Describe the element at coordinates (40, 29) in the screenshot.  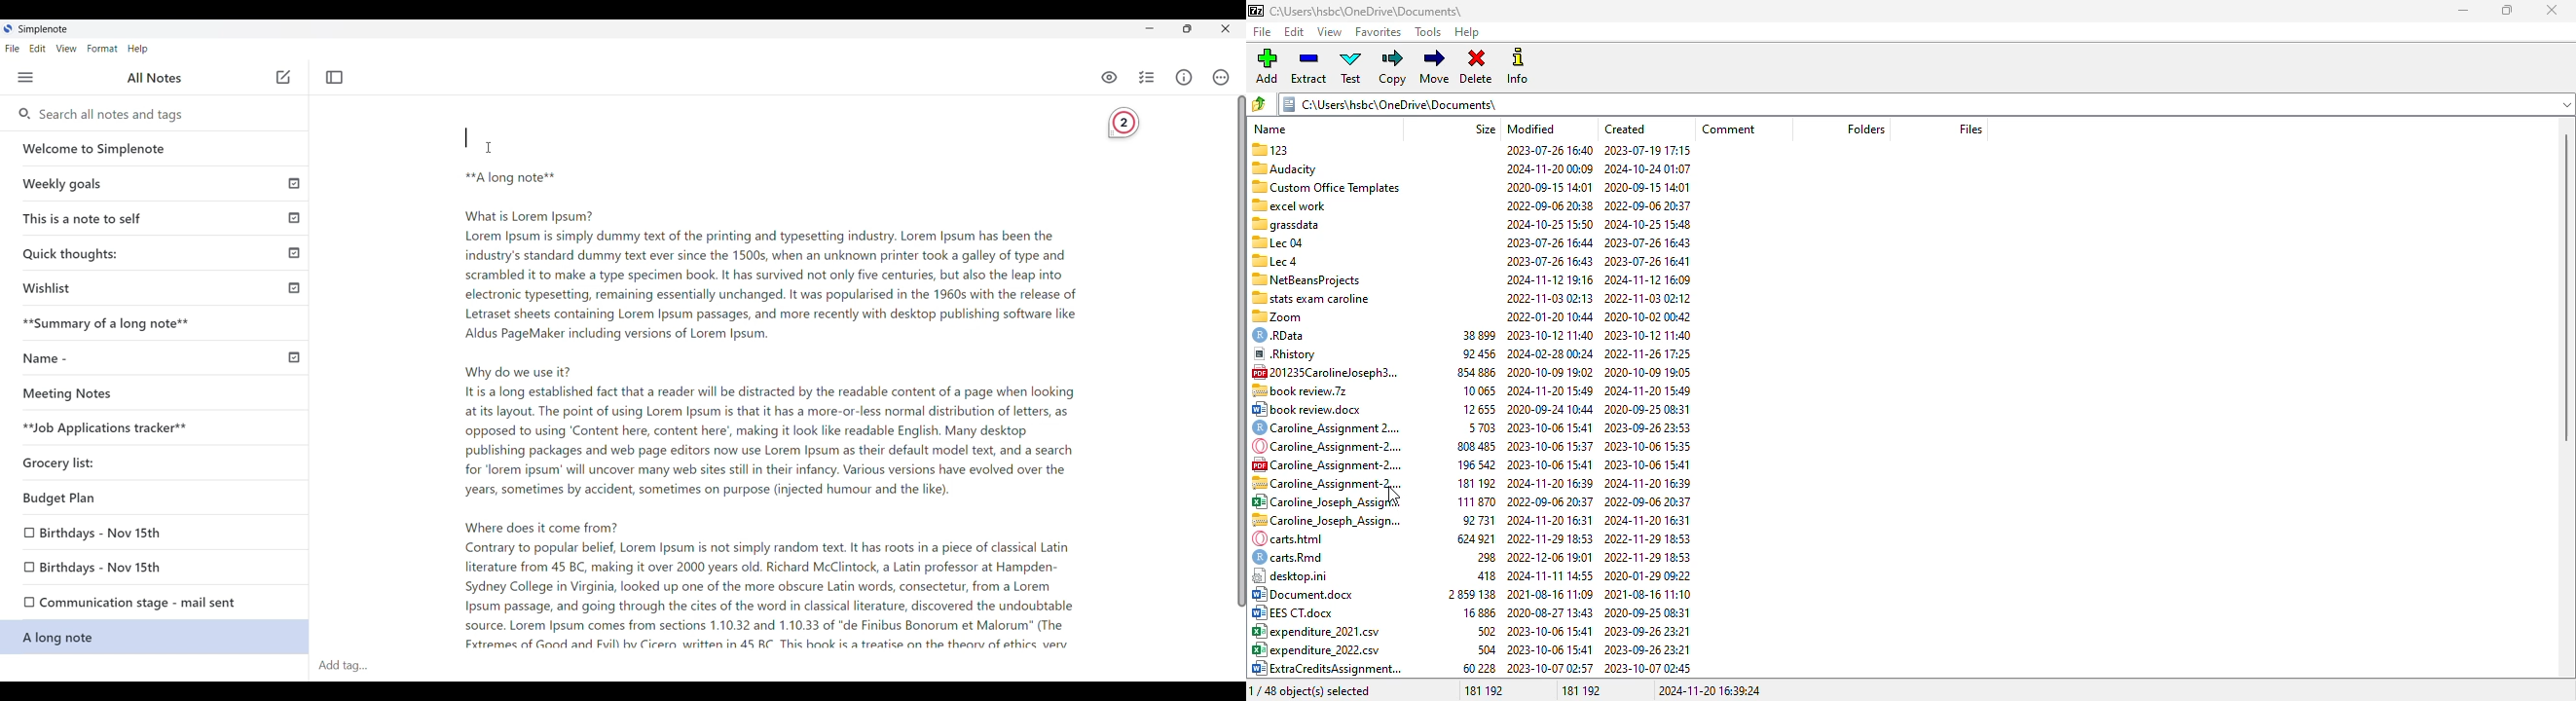
I see `SimpleNote` at that location.